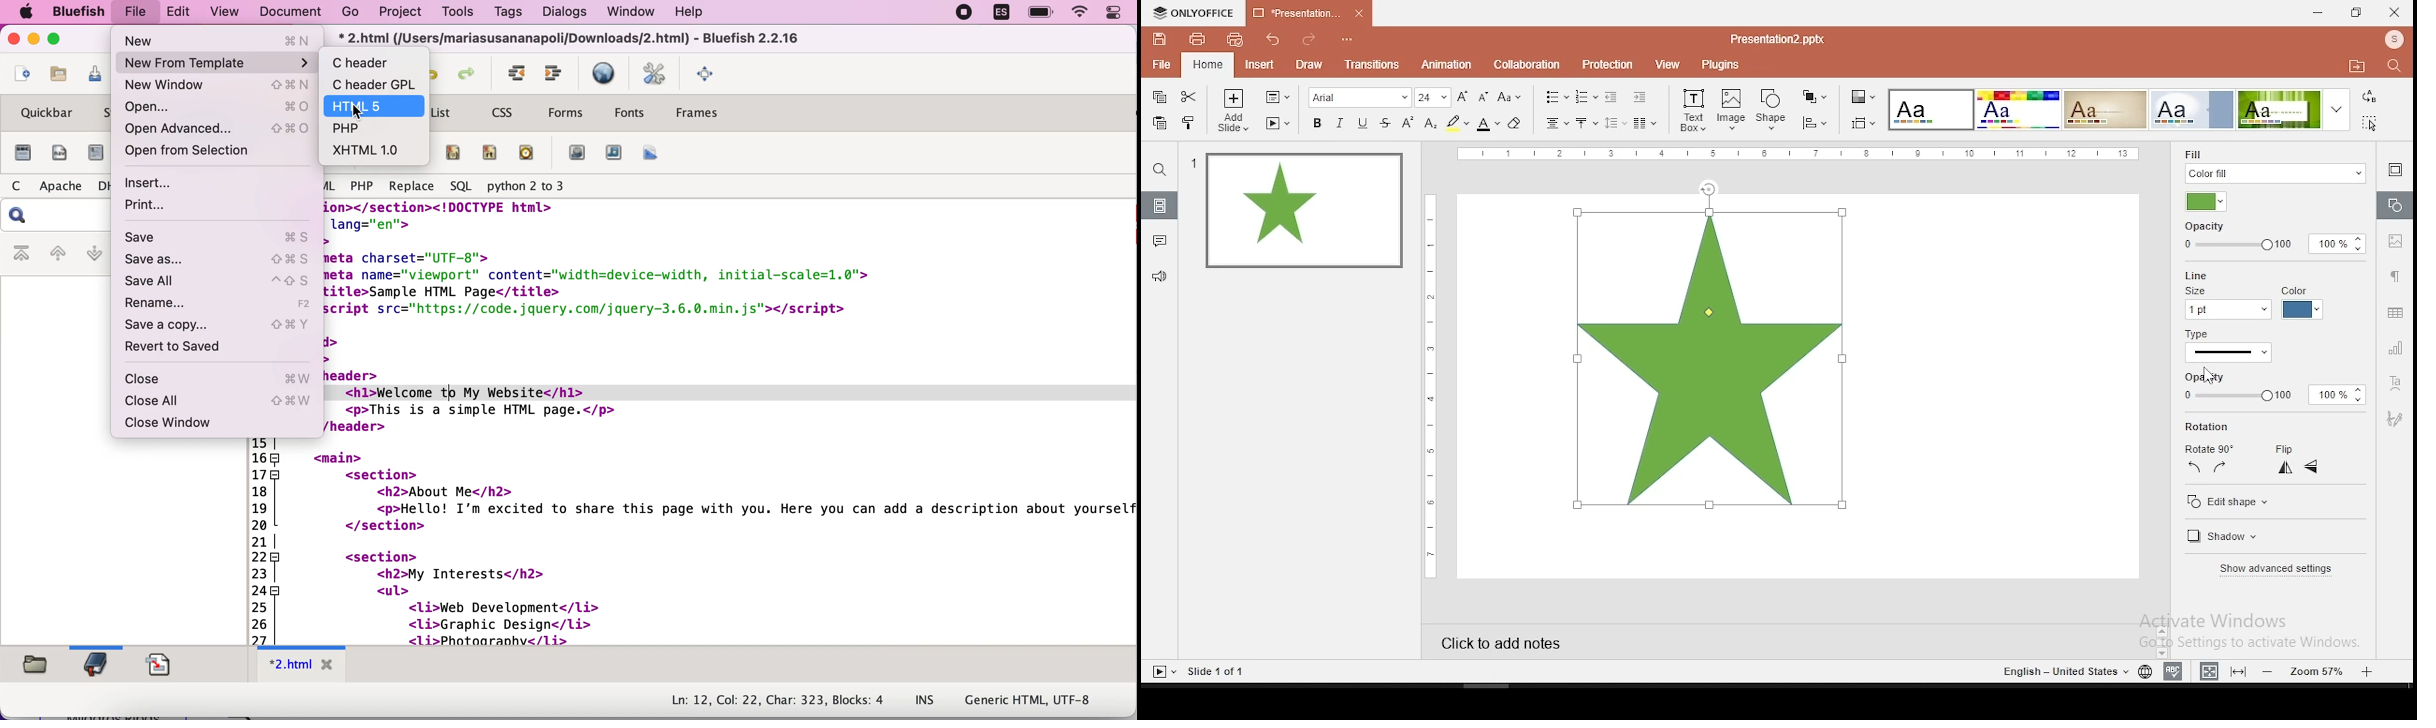 This screenshot has height=728, width=2436. What do you see at coordinates (1372, 67) in the screenshot?
I see `transitions` at bounding box center [1372, 67].